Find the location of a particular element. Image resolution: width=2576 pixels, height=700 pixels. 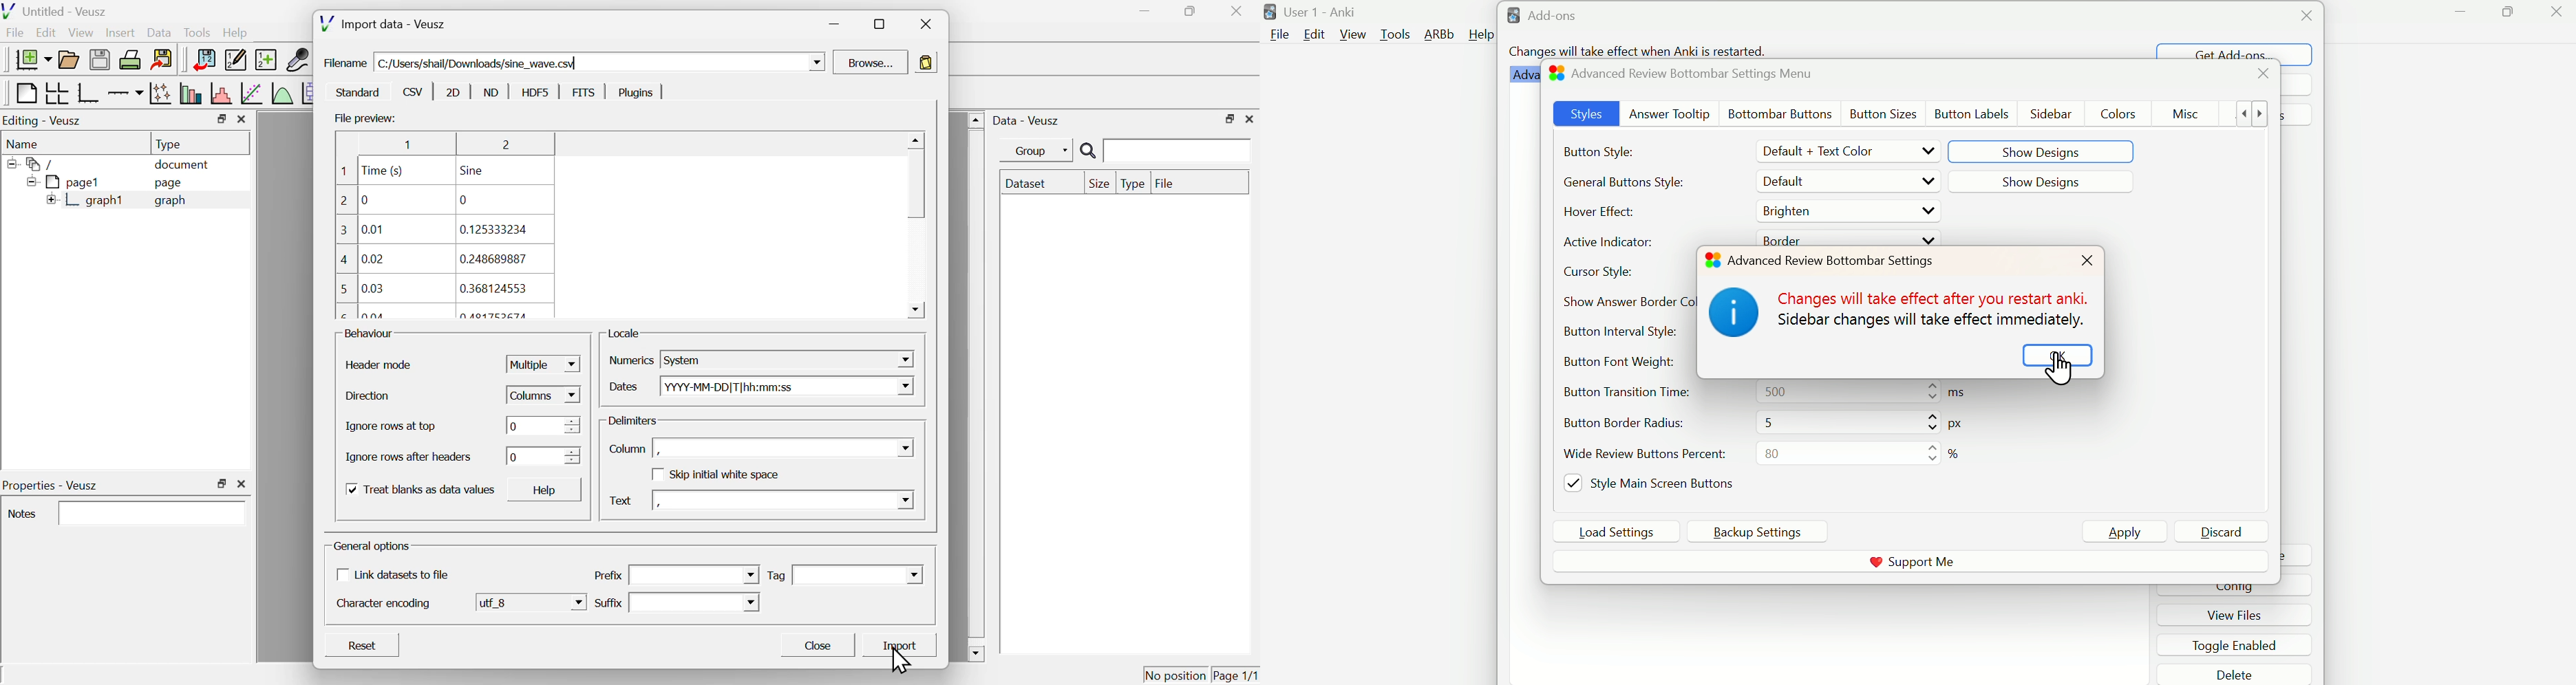

500 ms is located at coordinates (1861, 389).